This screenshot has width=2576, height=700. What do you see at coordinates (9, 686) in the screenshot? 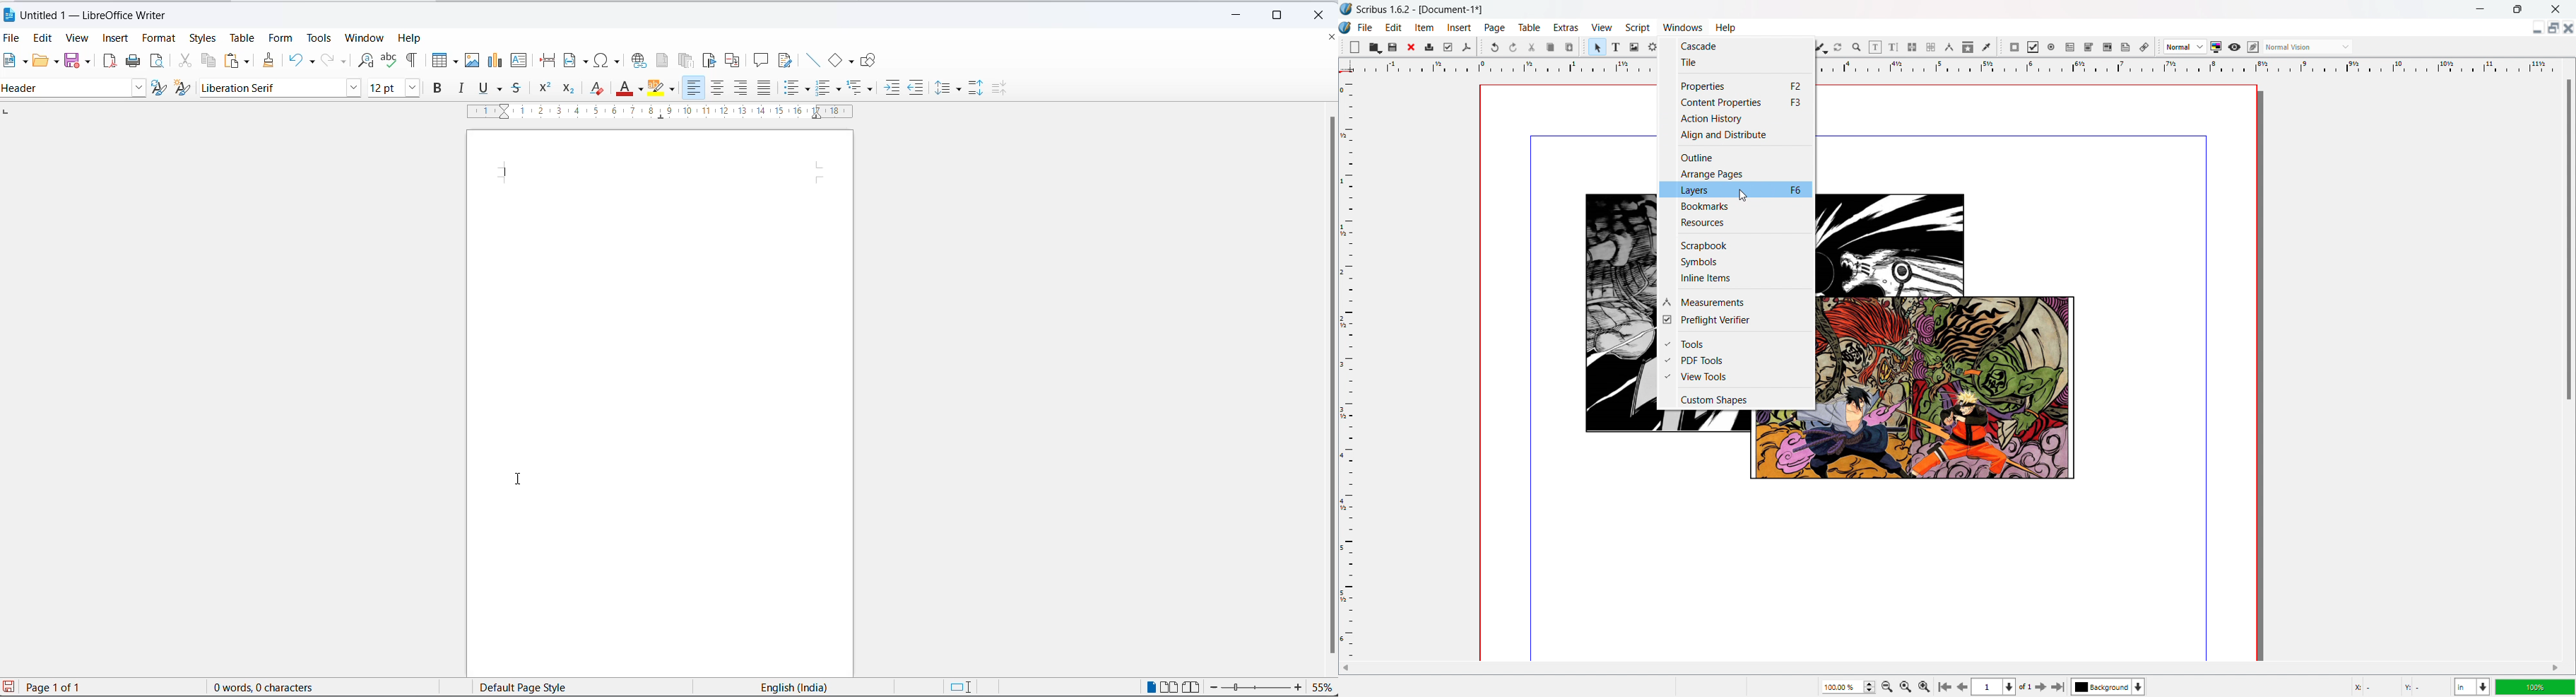
I see `save` at bounding box center [9, 686].